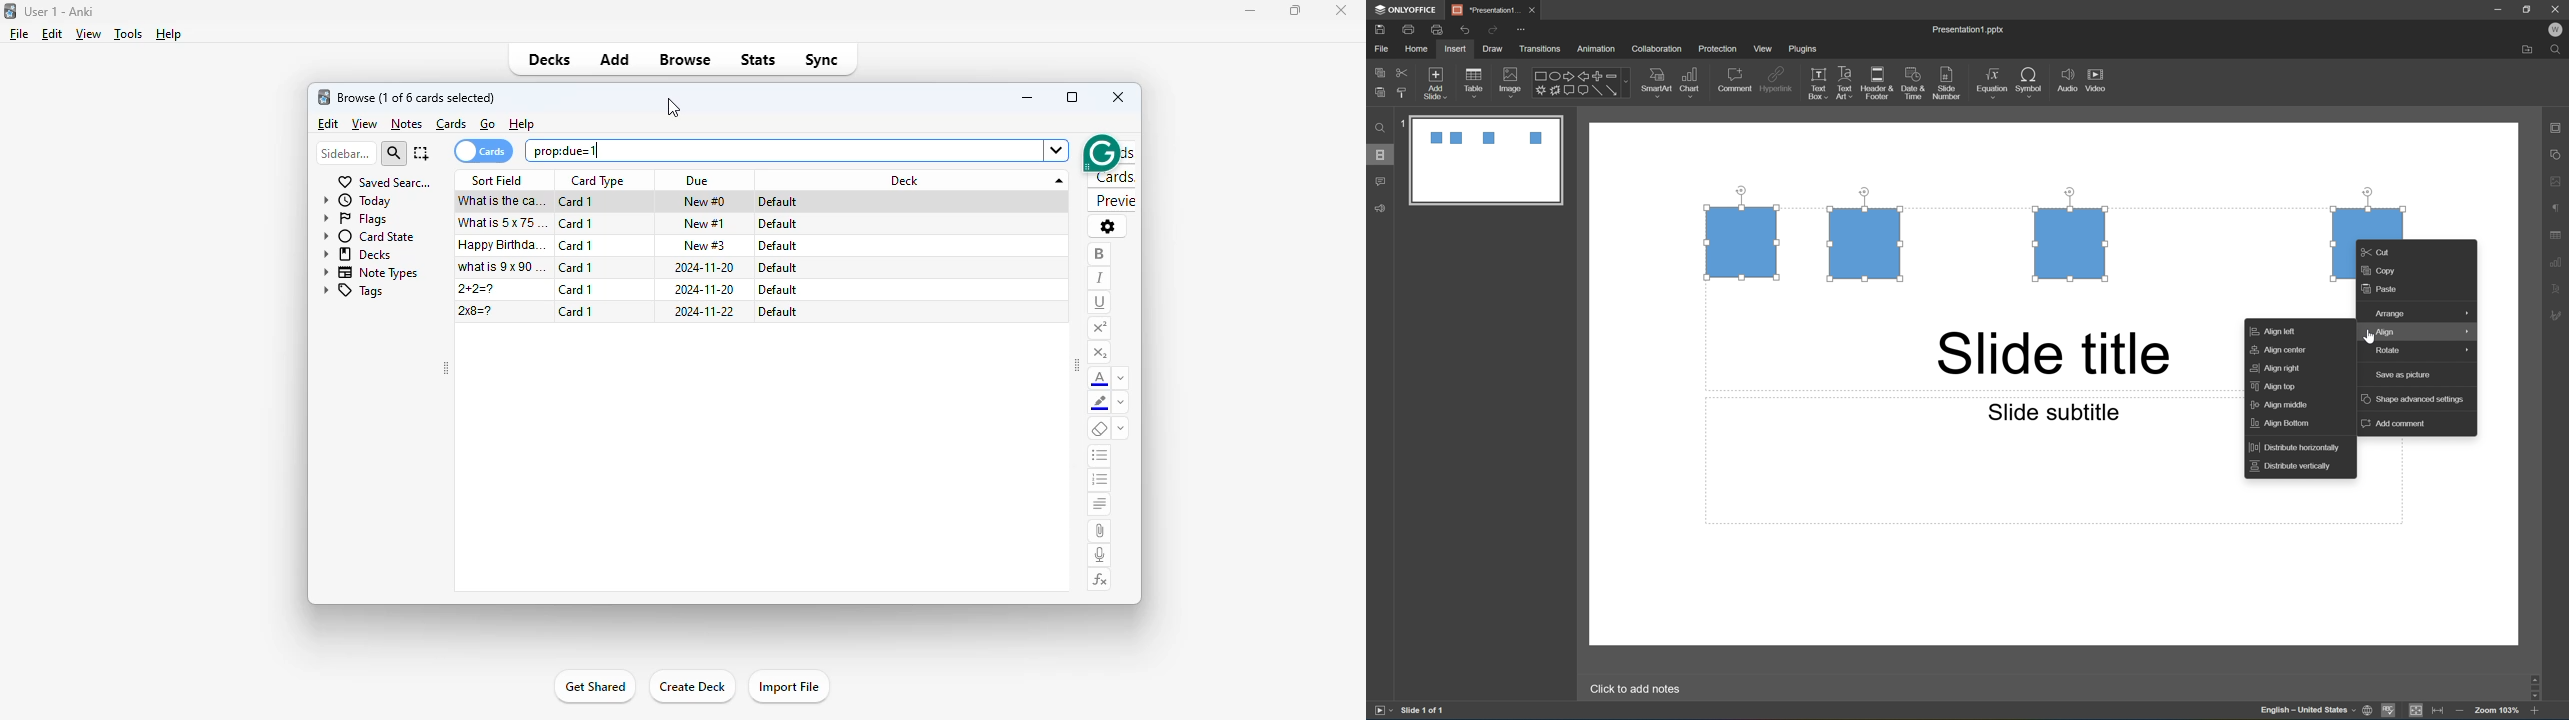  What do you see at coordinates (1100, 329) in the screenshot?
I see `superscript` at bounding box center [1100, 329].